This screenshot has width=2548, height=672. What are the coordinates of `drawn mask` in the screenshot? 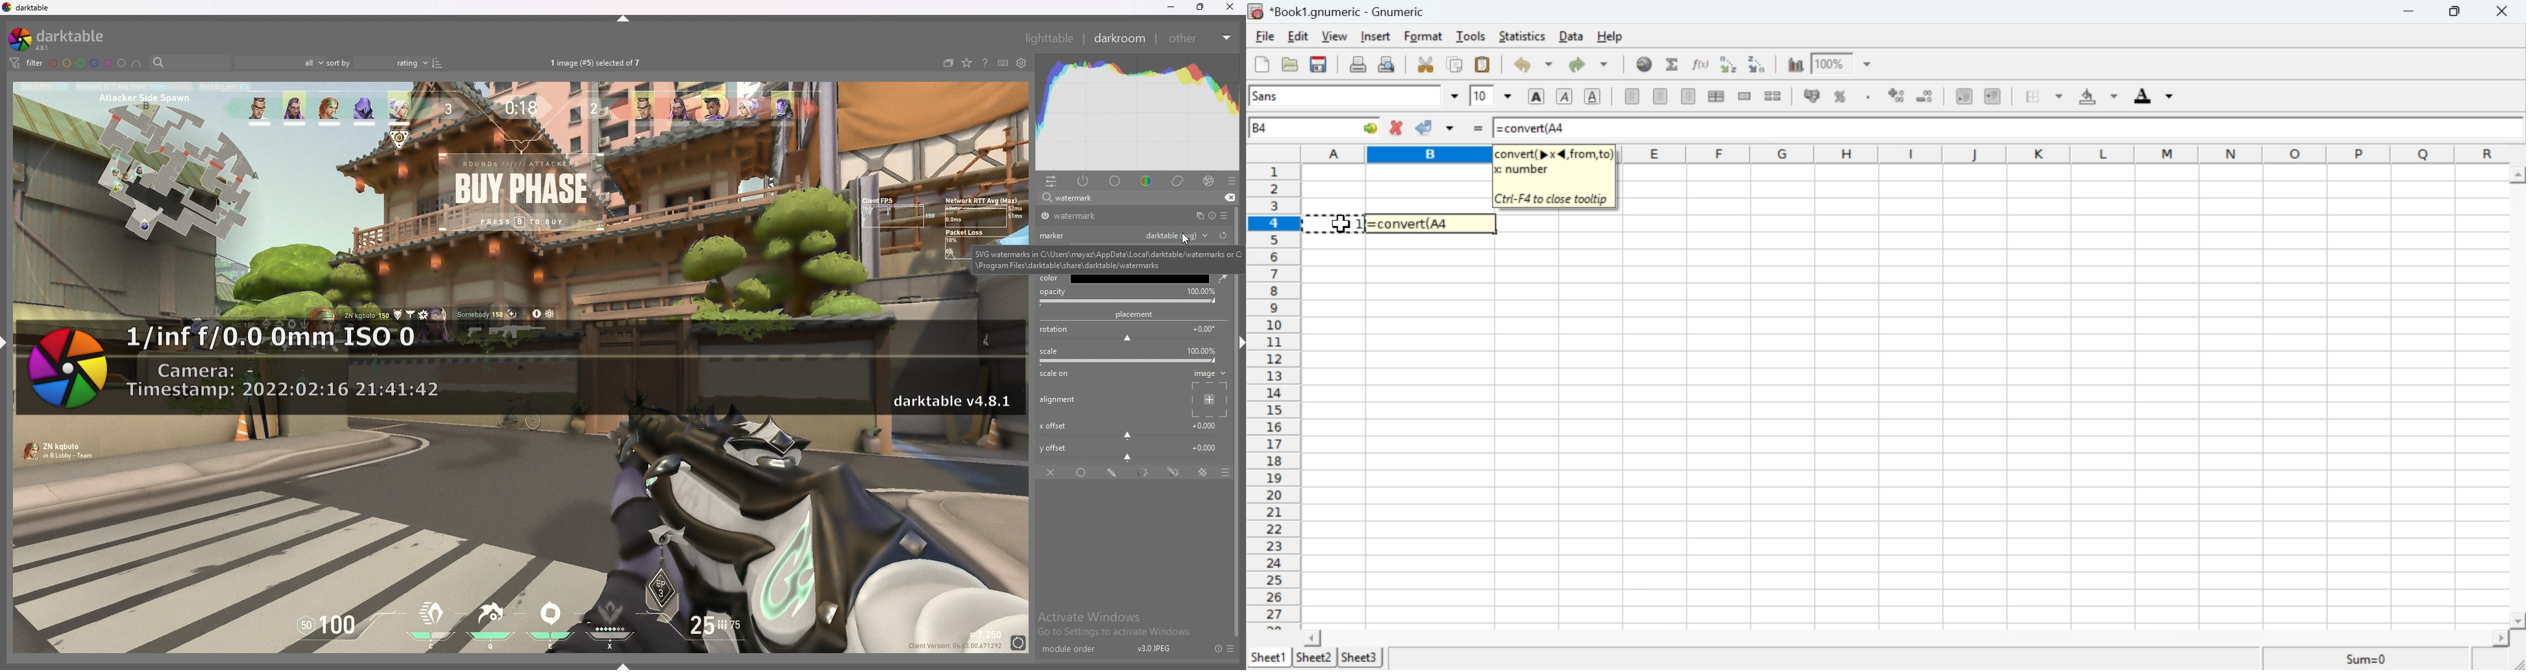 It's located at (1114, 473).